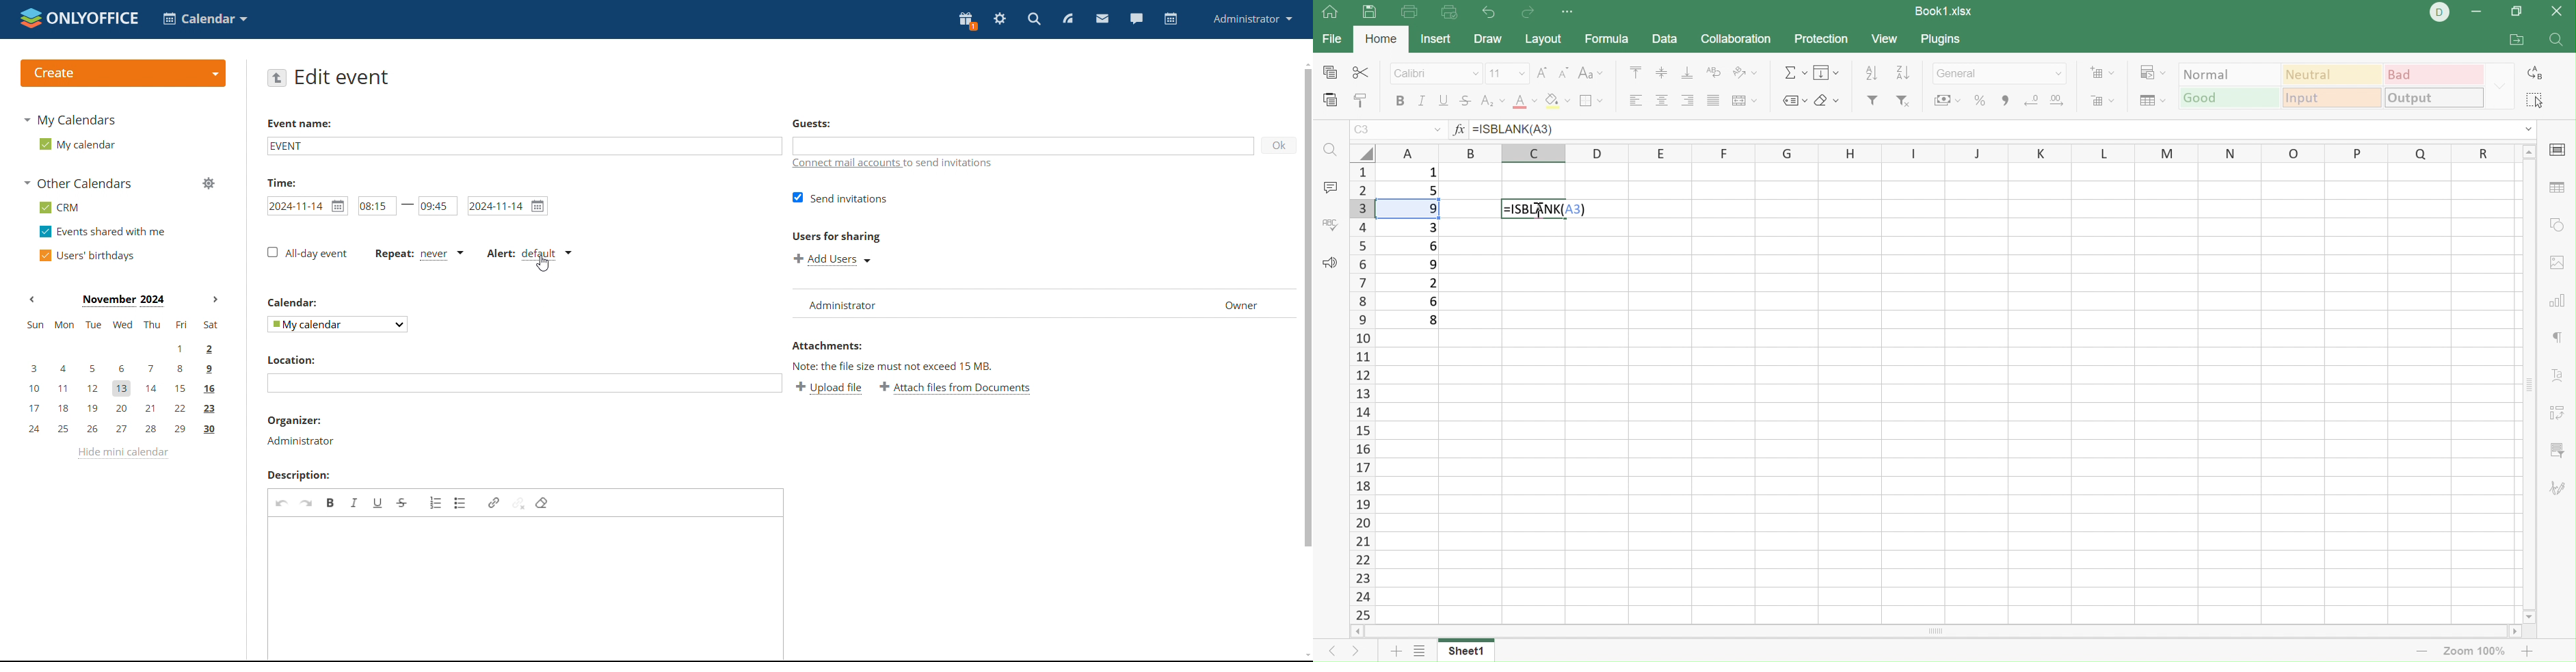  What do you see at coordinates (2529, 382) in the screenshot?
I see `Scroll bar` at bounding box center [2529, 382].